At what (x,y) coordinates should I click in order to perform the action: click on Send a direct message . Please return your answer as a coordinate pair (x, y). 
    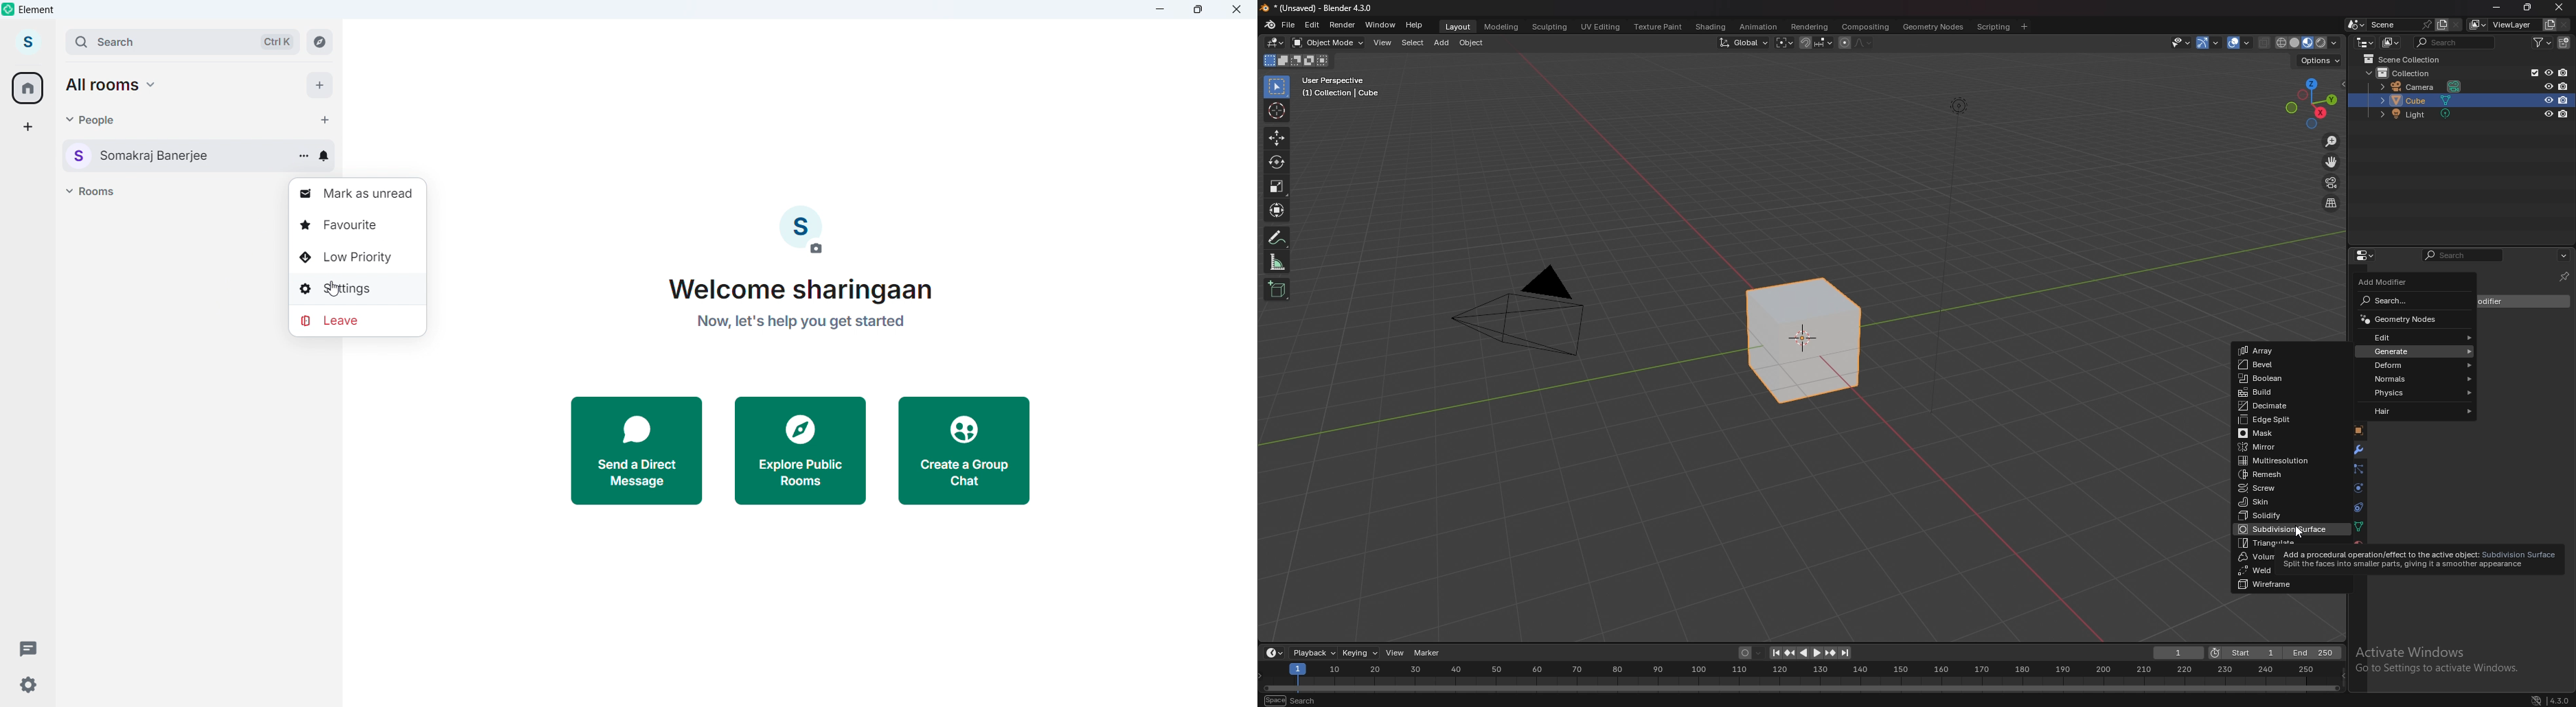
    Looking at the image, I should click on (637, 452).